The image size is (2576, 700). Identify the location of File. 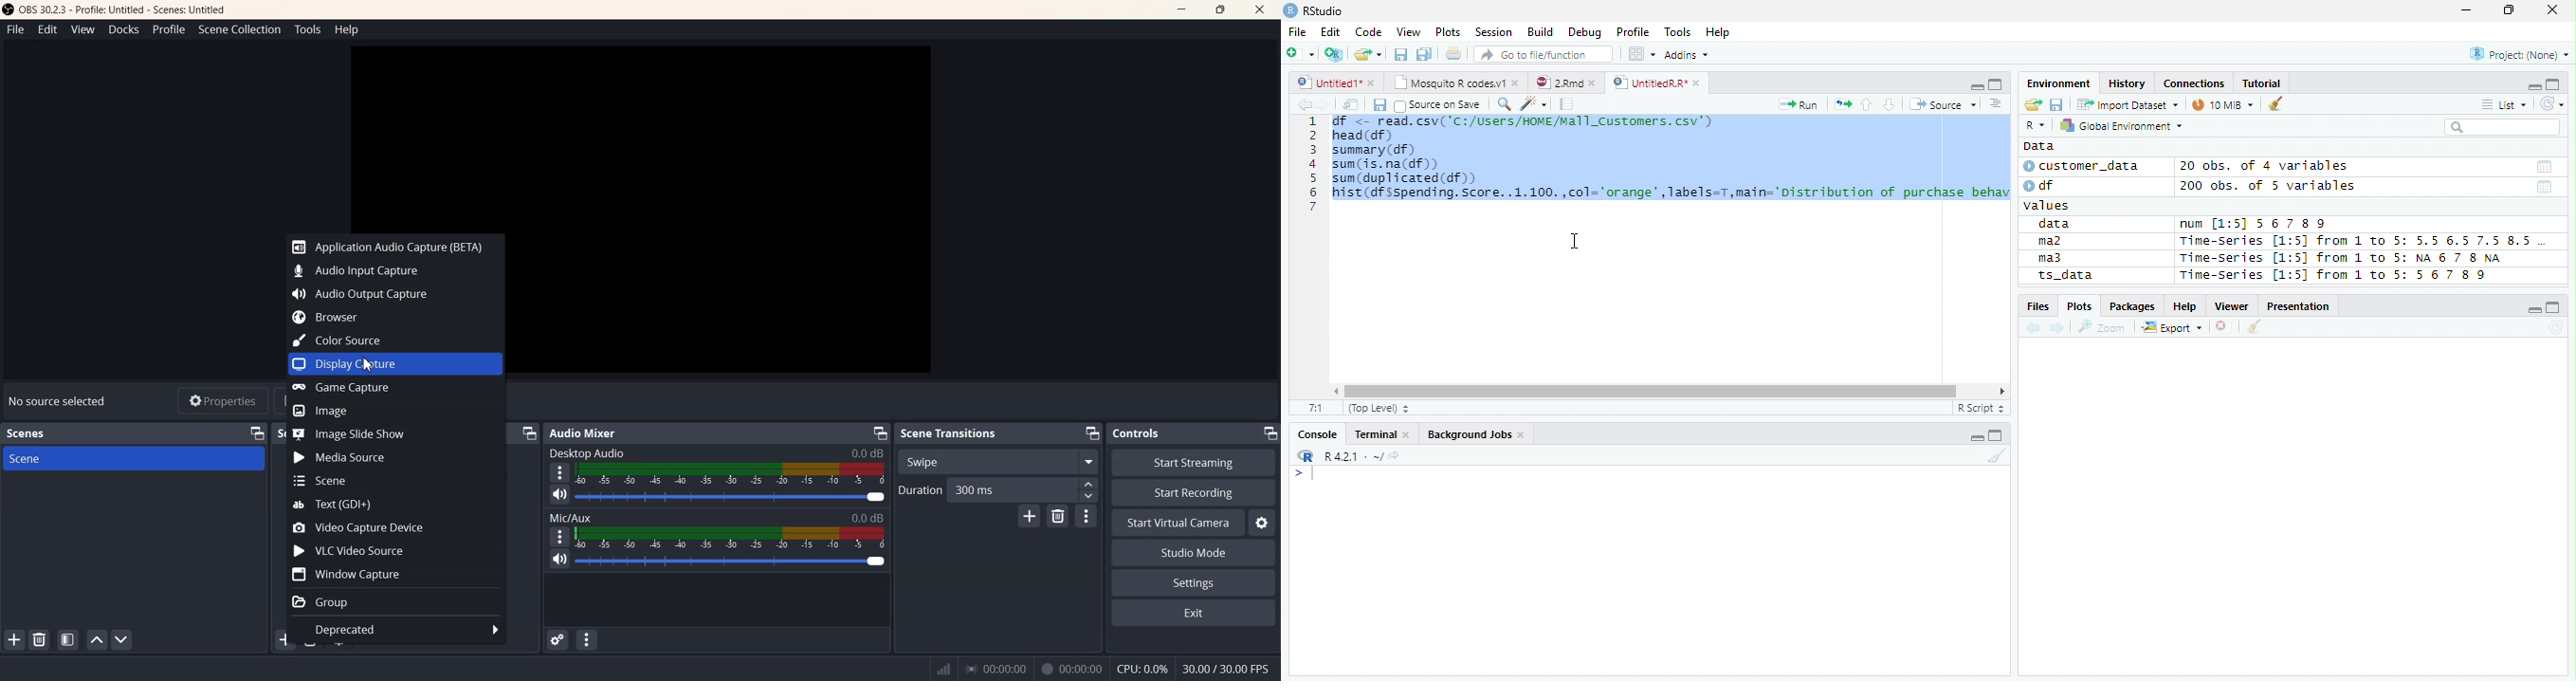
(1296, 31).